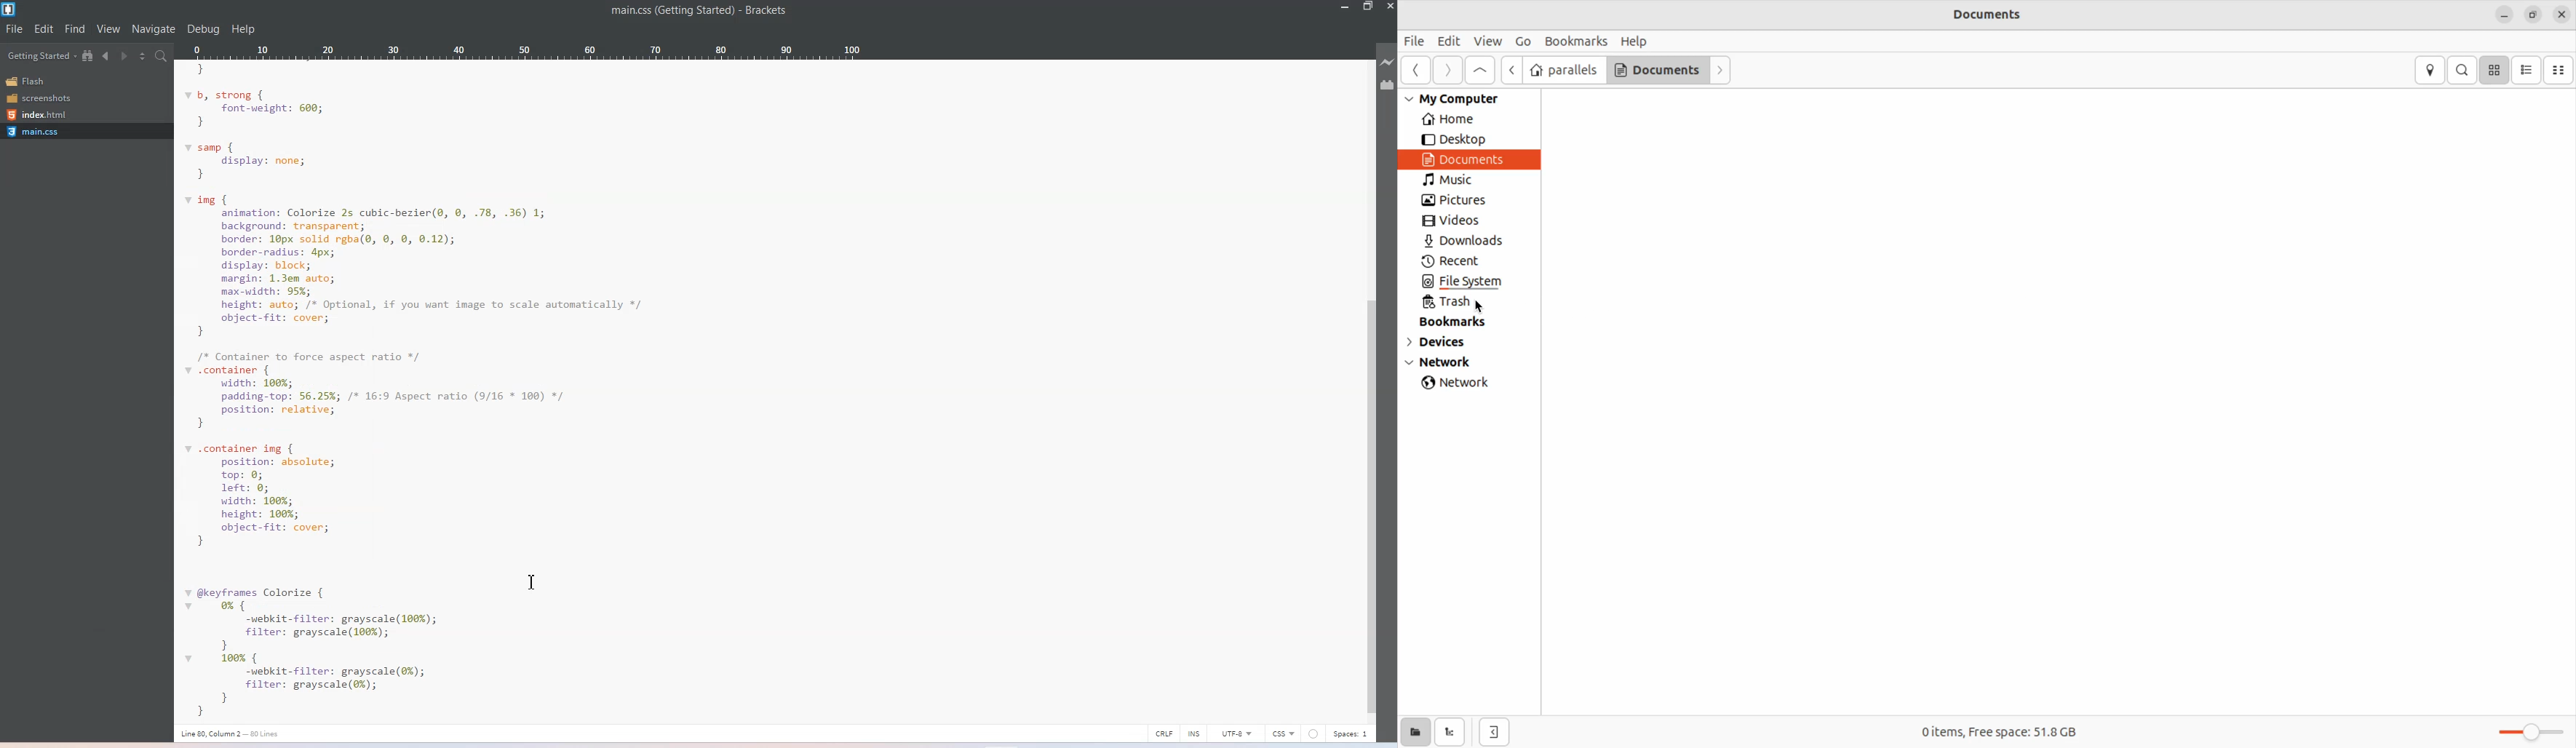  What do you see at coordinates (1461, 303) in the screenshot?
I see `trash` at bounding box center [1461, 303].